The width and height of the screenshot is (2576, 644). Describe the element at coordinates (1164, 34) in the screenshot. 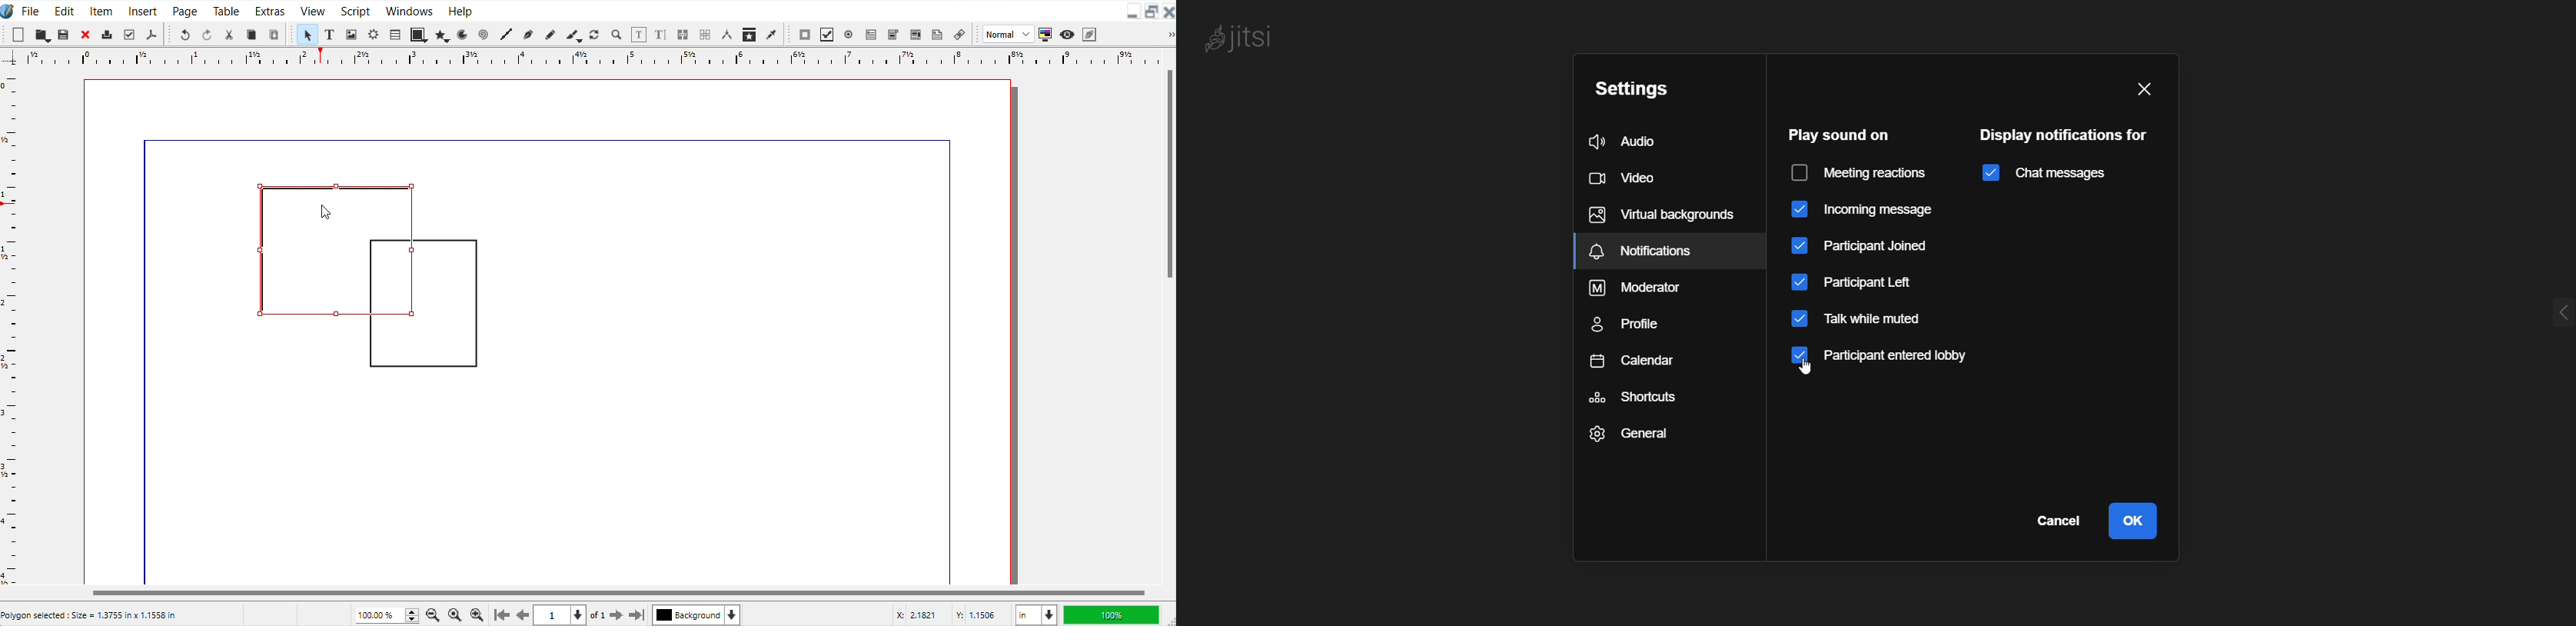

I see `Drop down box` at that location.